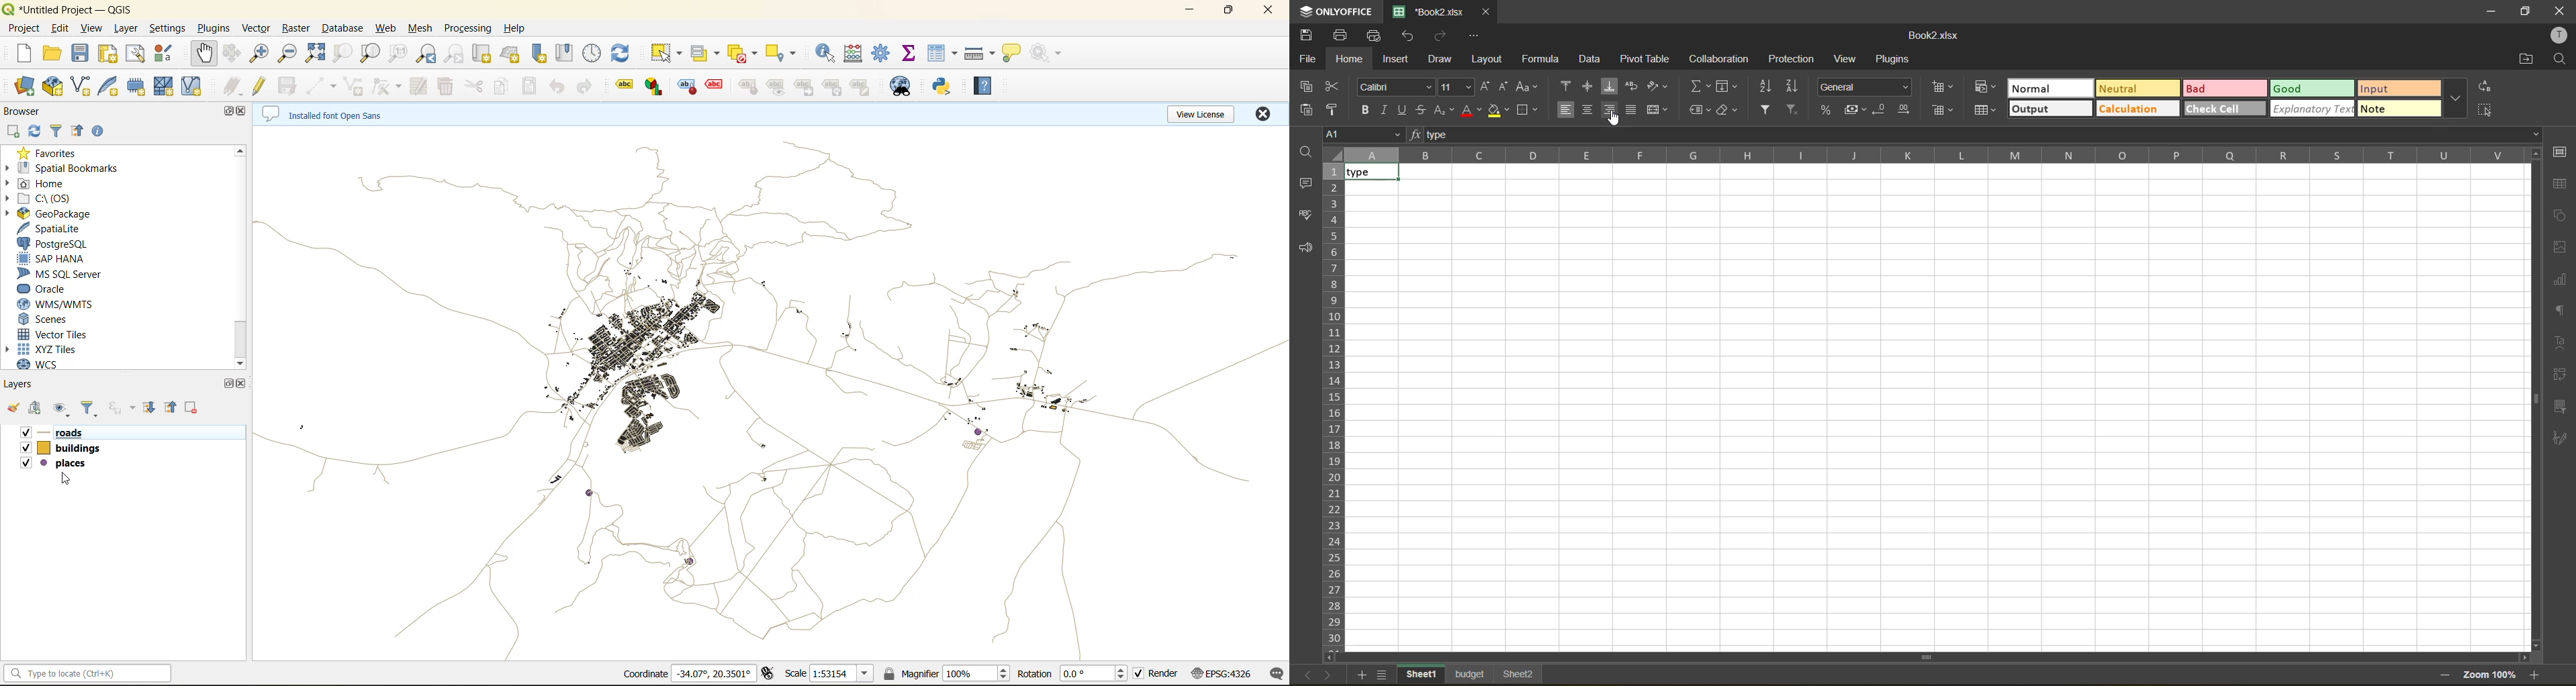 Image resolution: width=2576 pixels, height=700 pixels. I want to click on output, so click(2049, 111).